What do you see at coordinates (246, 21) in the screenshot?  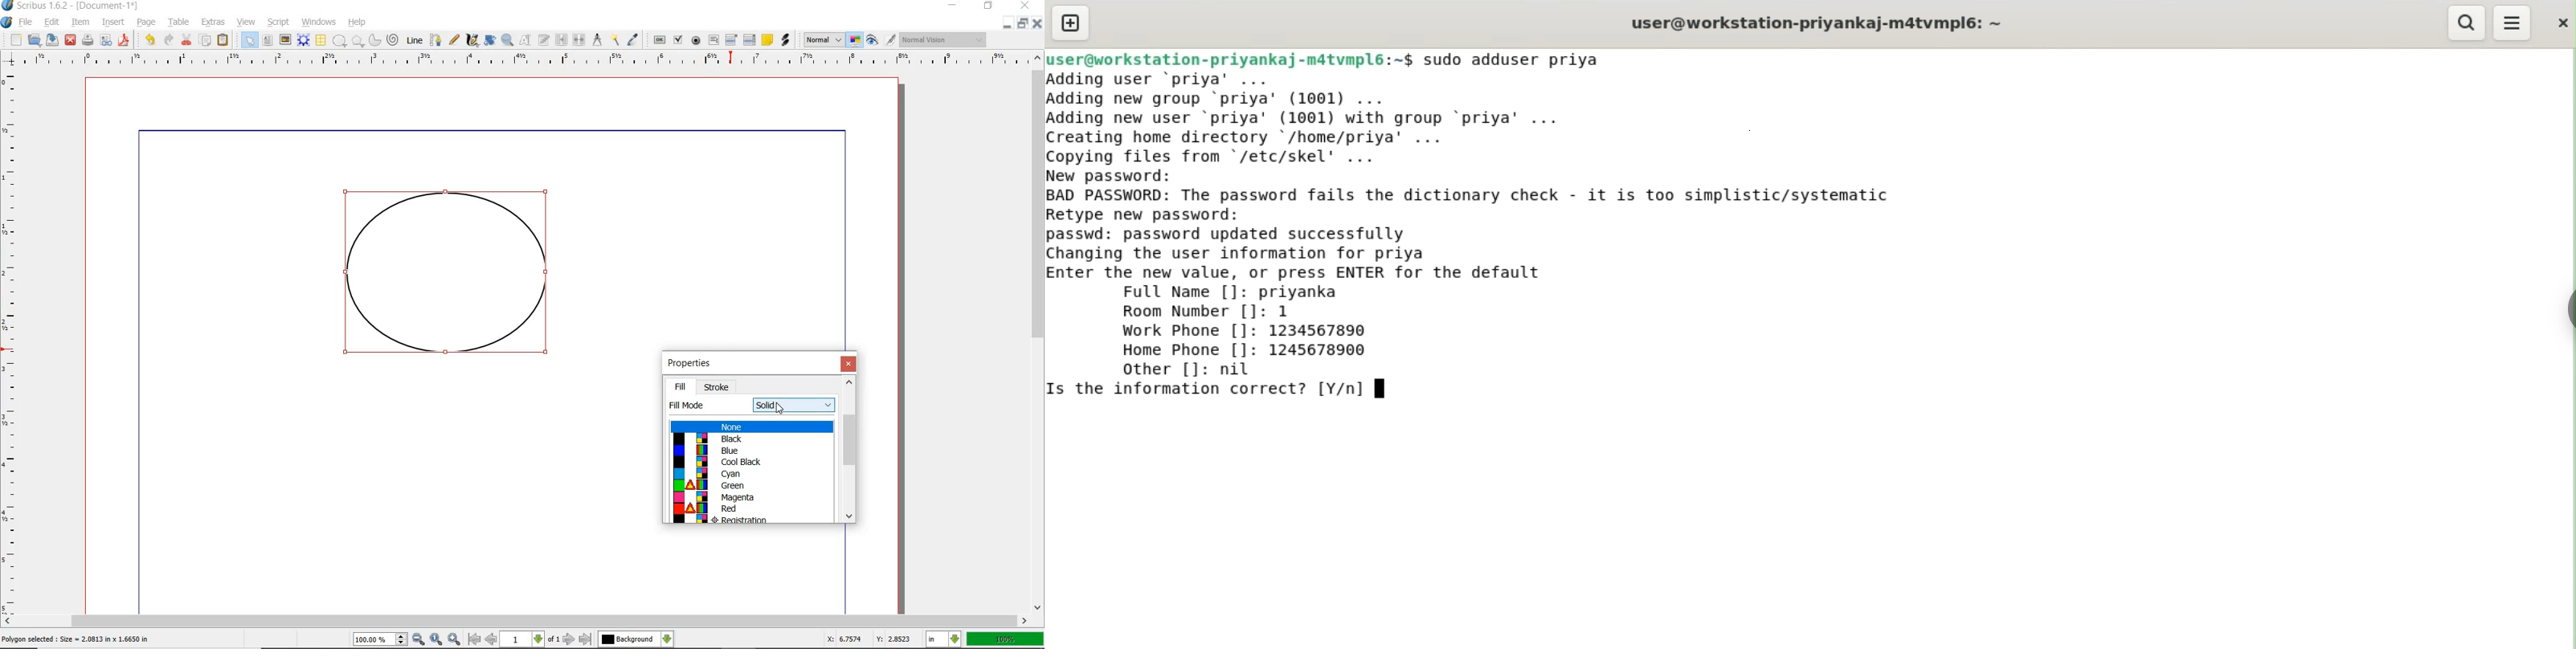 I see `VIEW` at bounding box center [246, 21].